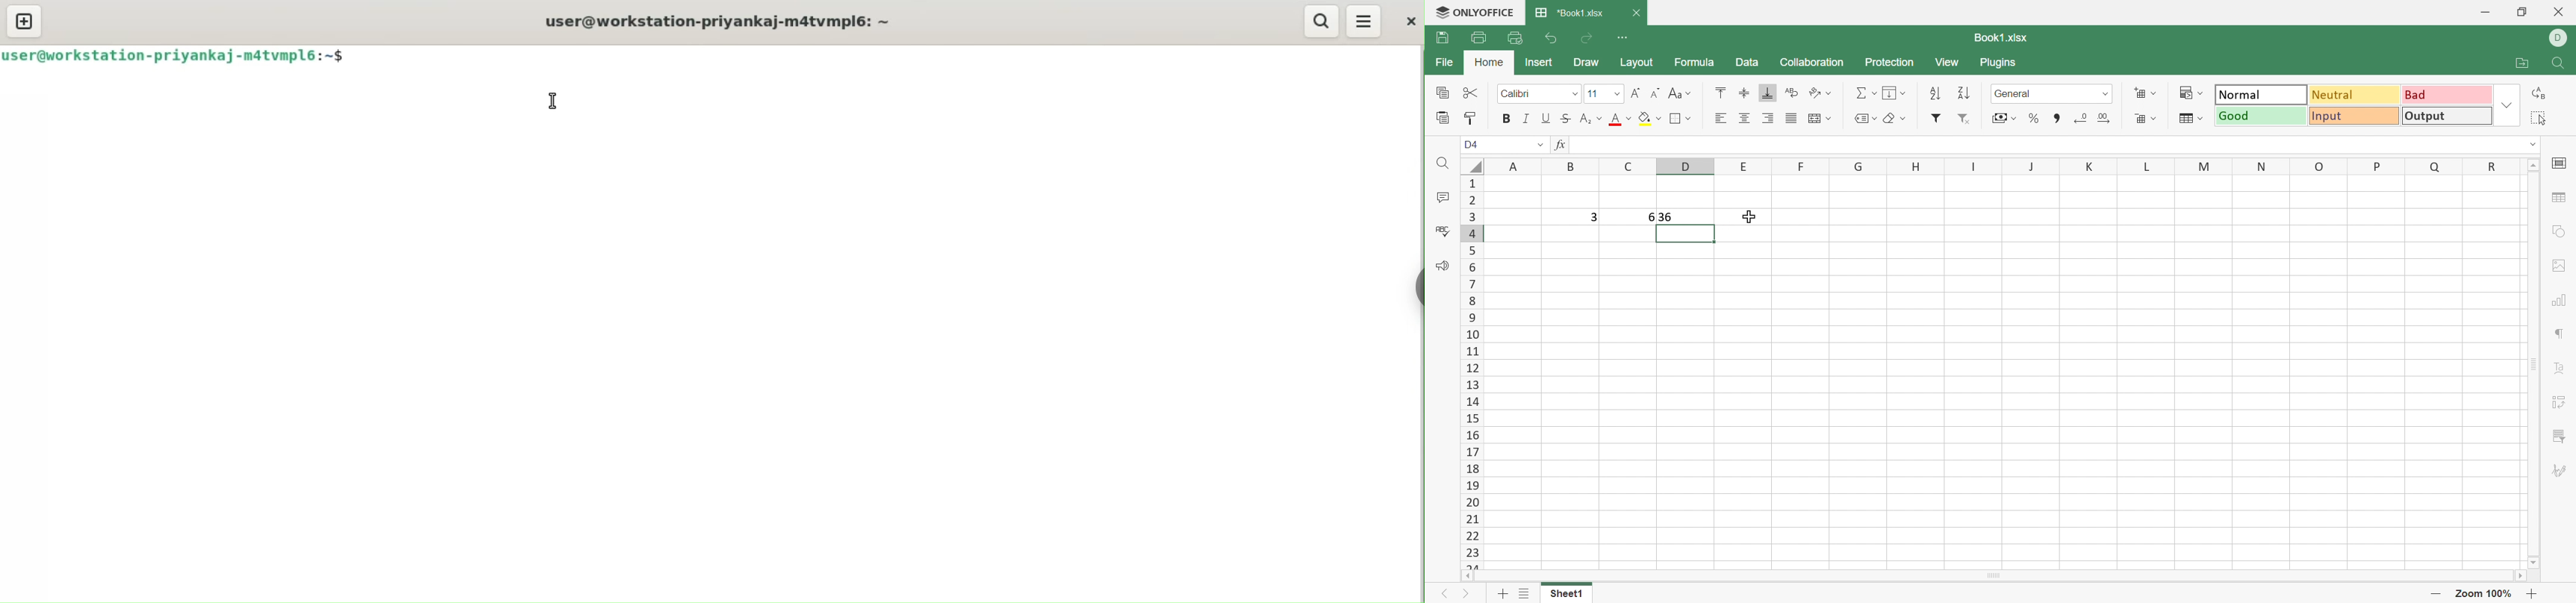  What do you see at coordinates (1650, 119) in the screenshot?
I see `Fill color` at bounding box center [1650, 119].